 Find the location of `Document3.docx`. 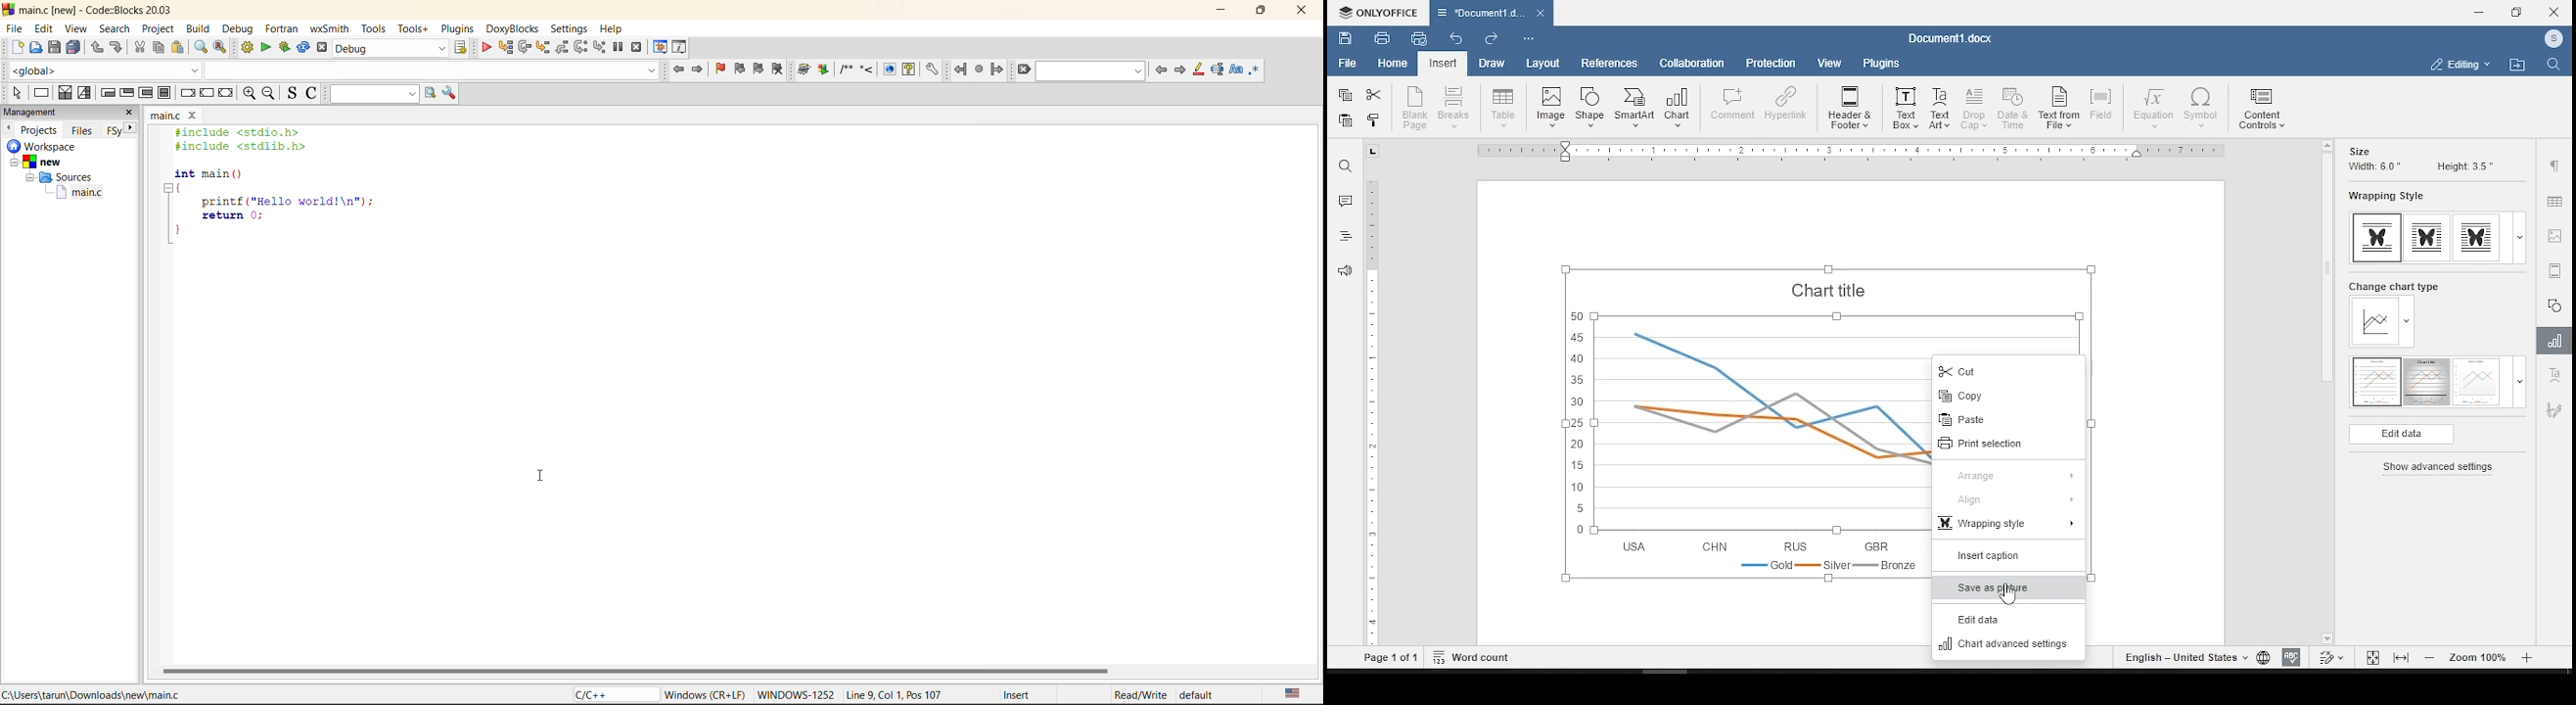

Document3.docx is located at coordinates (1494, 12).